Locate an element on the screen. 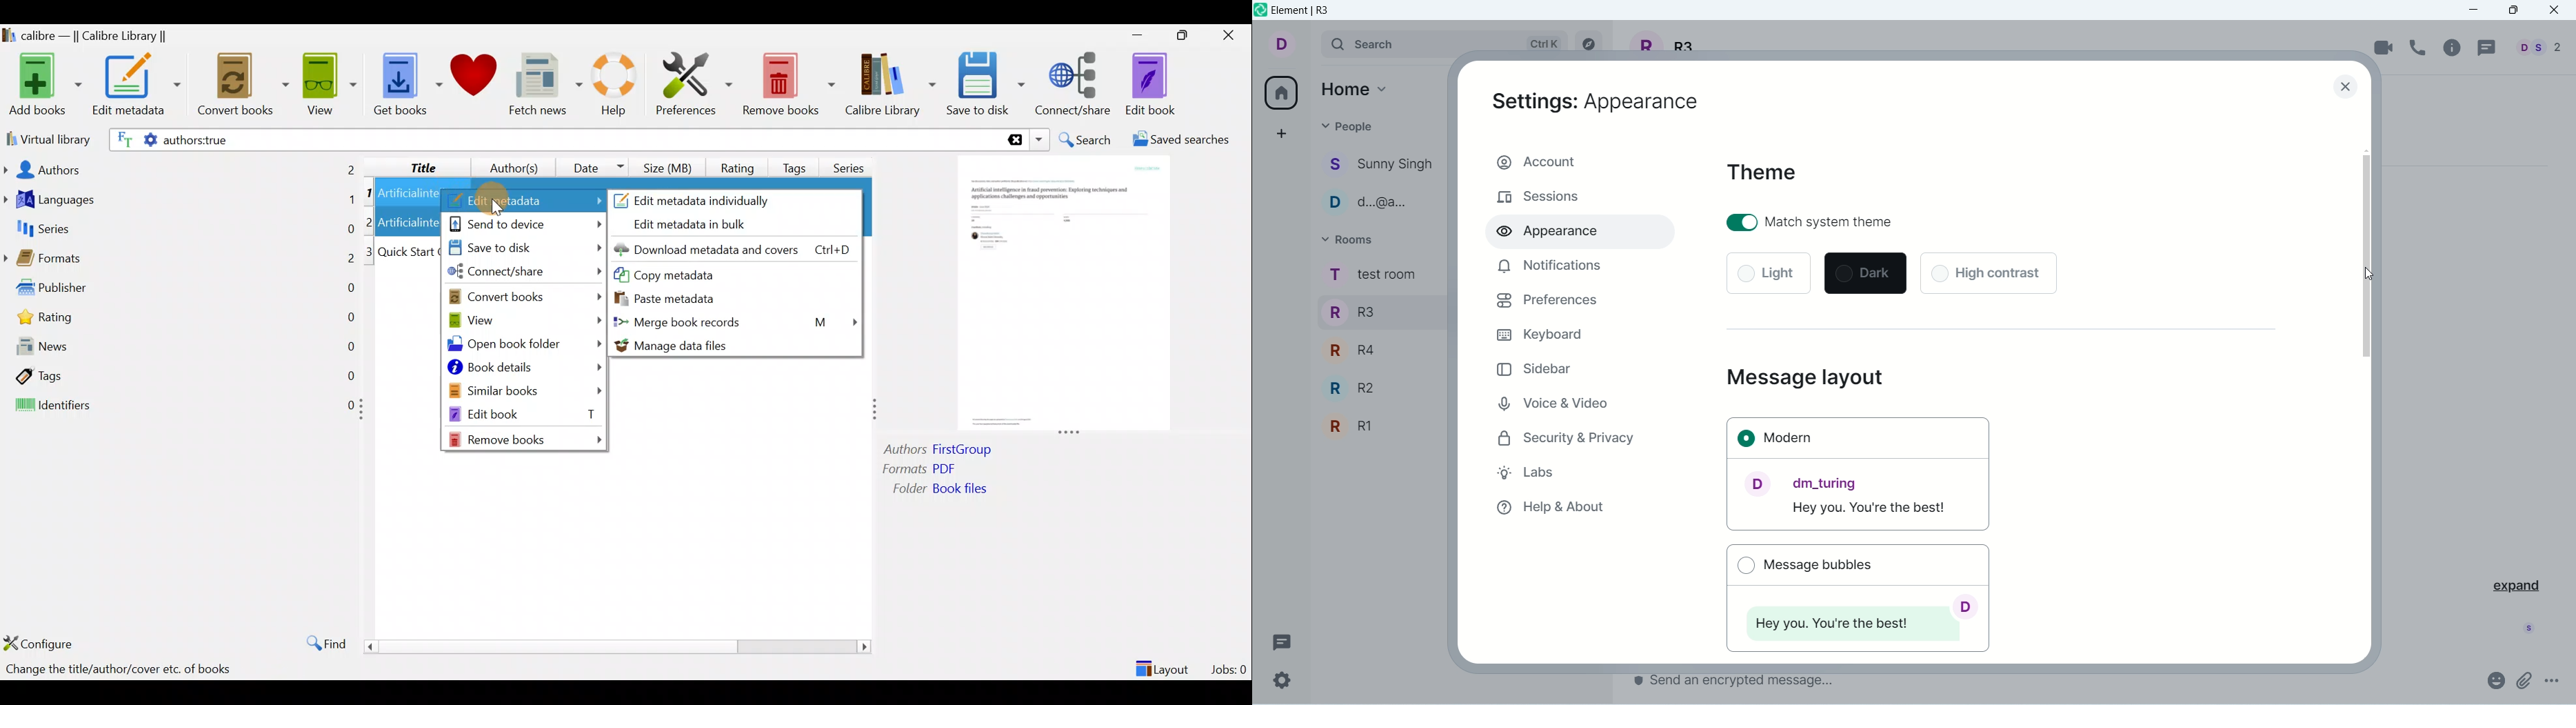 The height and width of the screenshot is (728, 2576). Edit metadata individually is located at coordinates (709, 198).